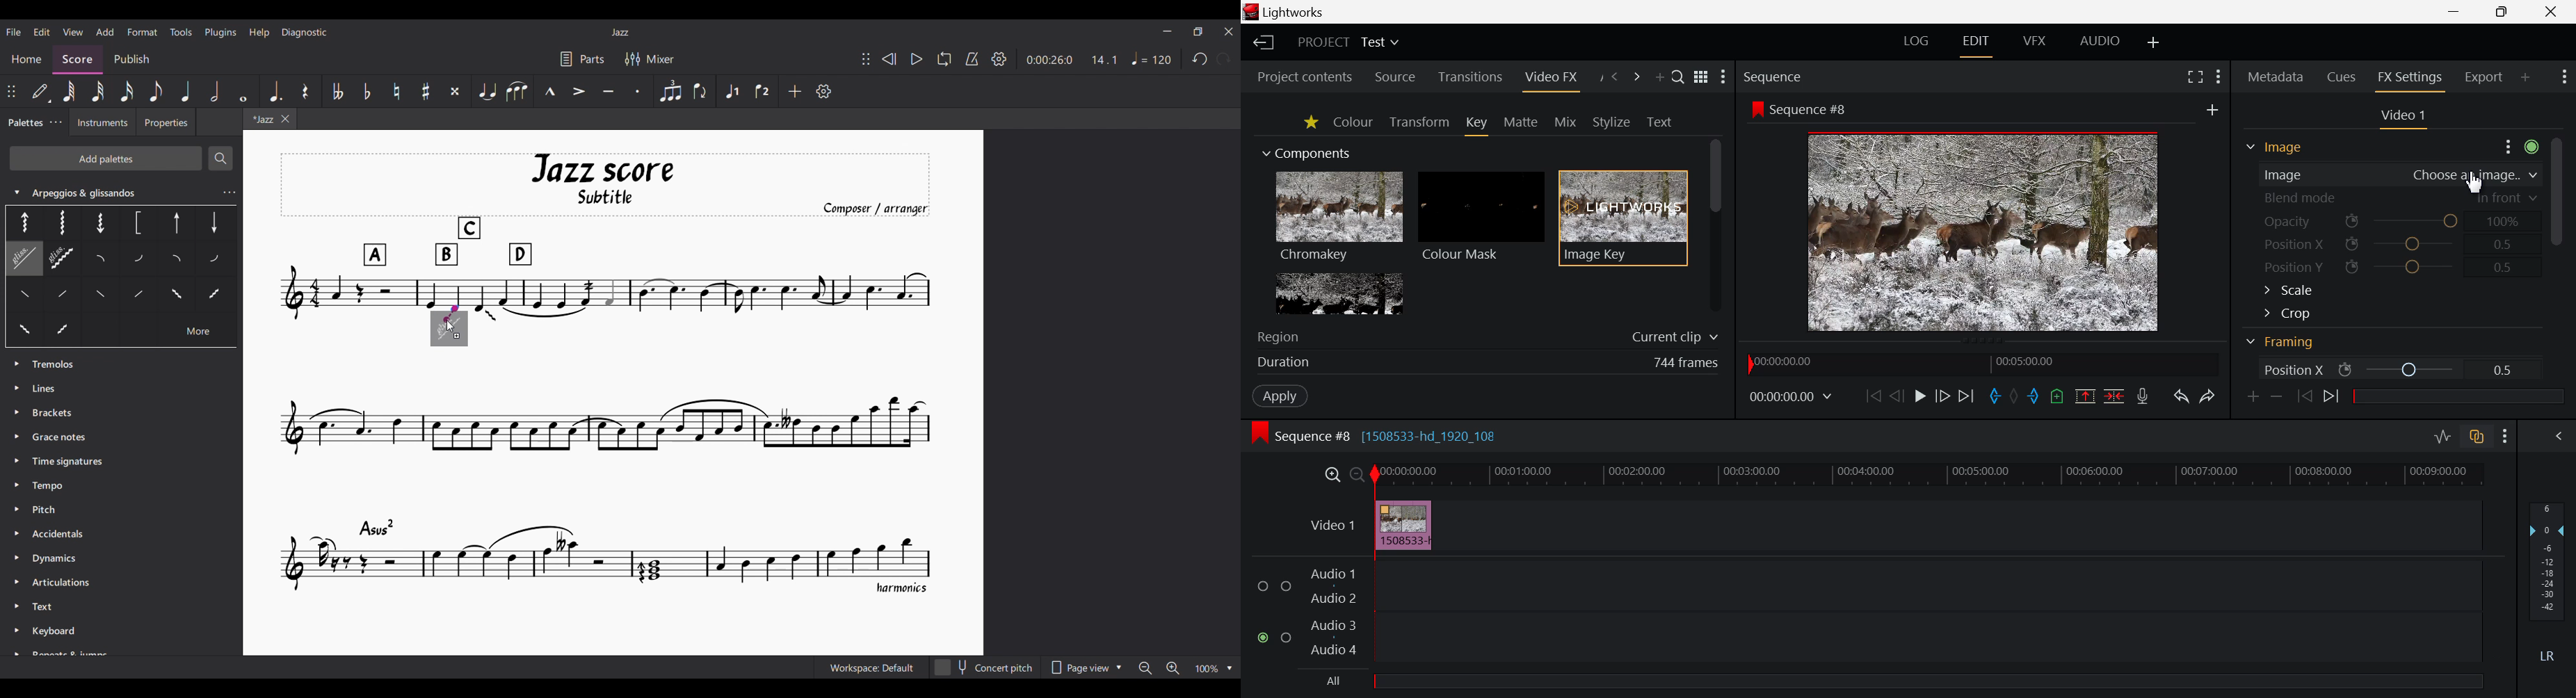  I want to click on Previous Panel, so click(1615, 76).